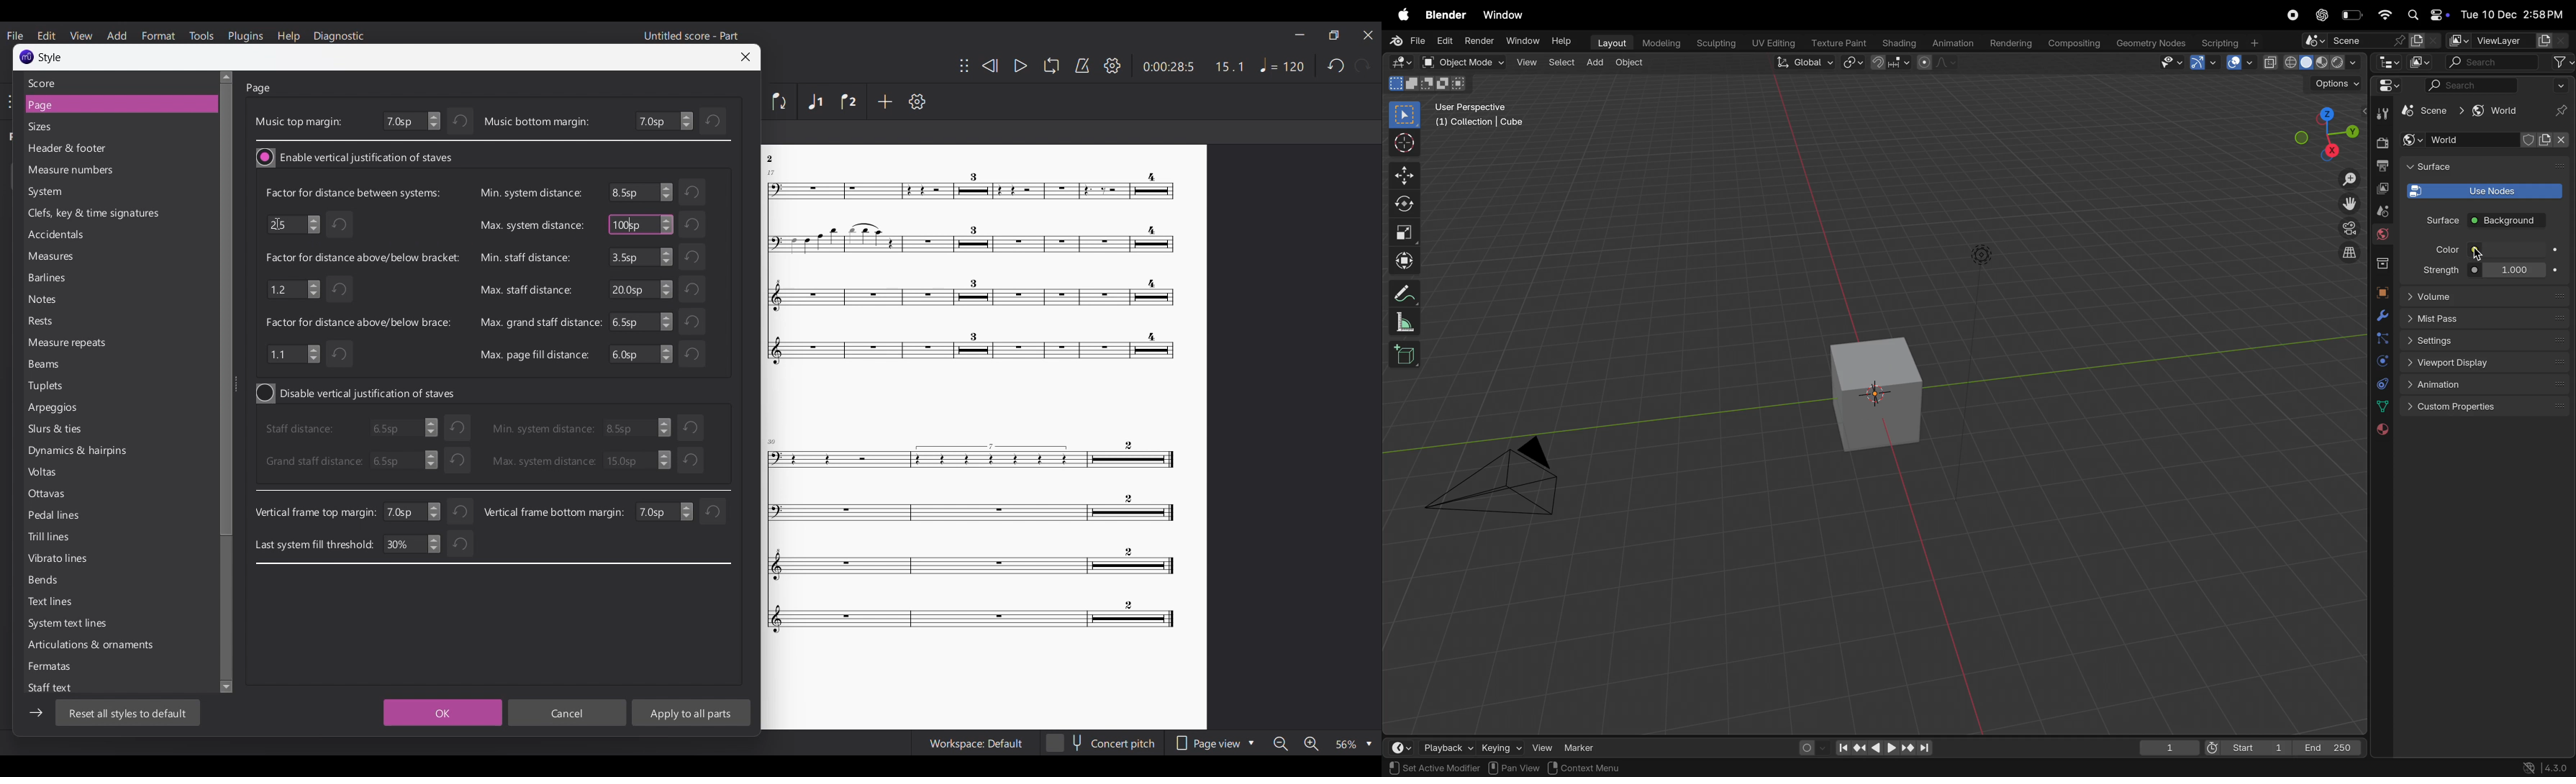 The image size is (2576, 784). I want to click on 30%, so click(411, 545).